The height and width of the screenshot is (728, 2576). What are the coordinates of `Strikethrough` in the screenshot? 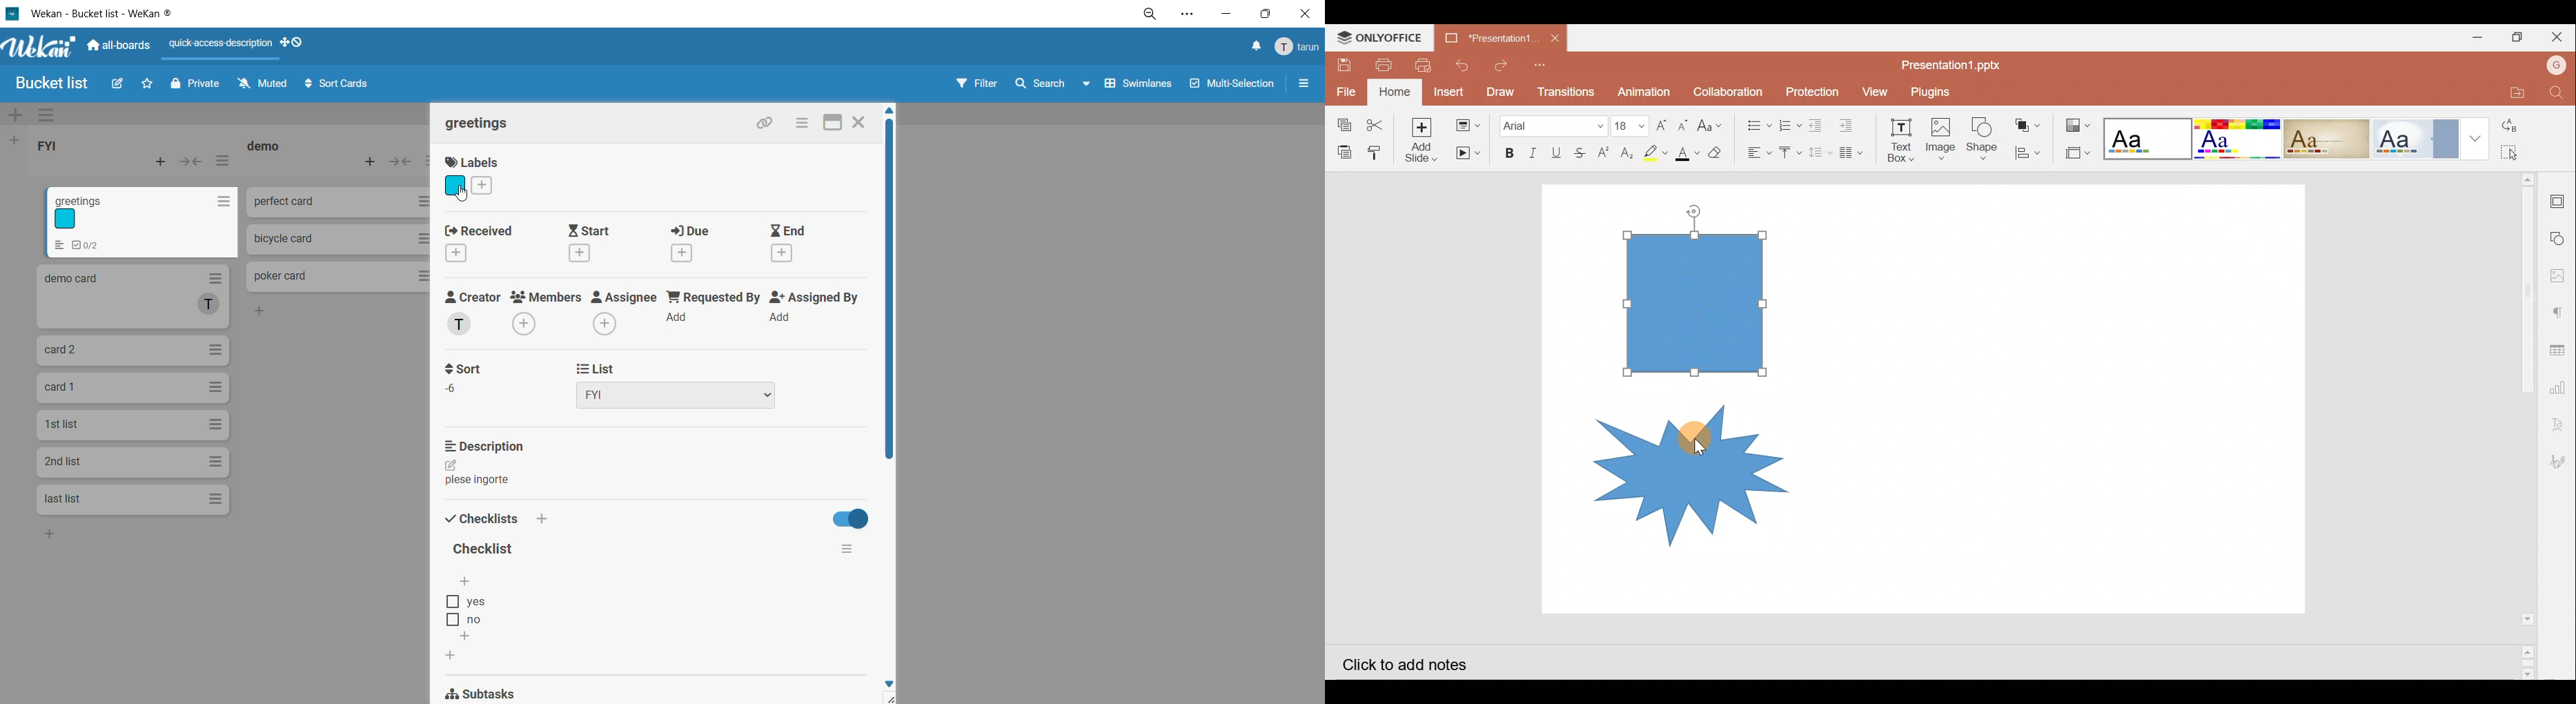 It's located at (1583, 151).